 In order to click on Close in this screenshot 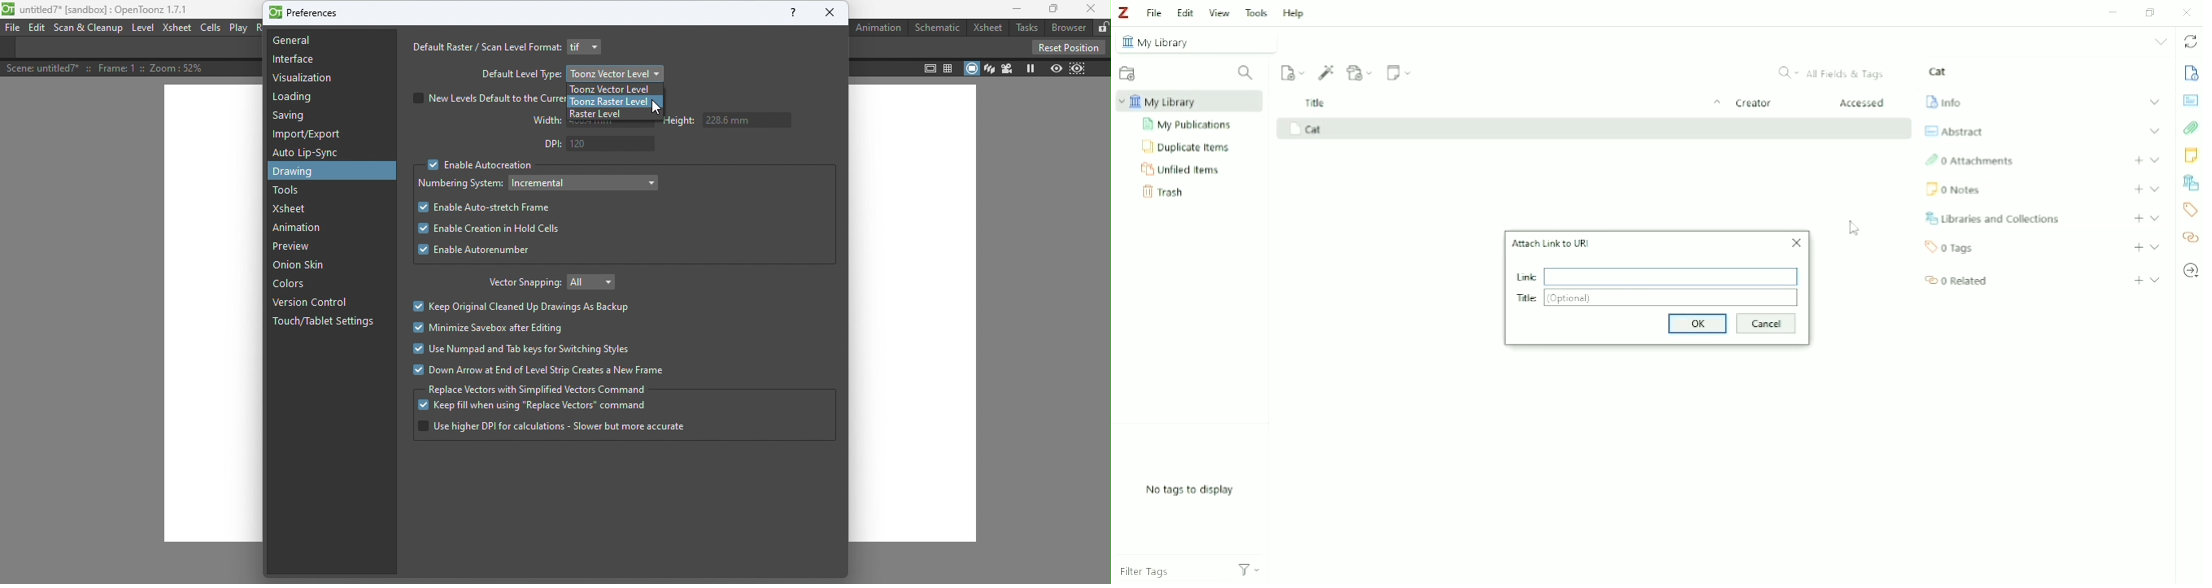, I will do `click(2186, 12)`.